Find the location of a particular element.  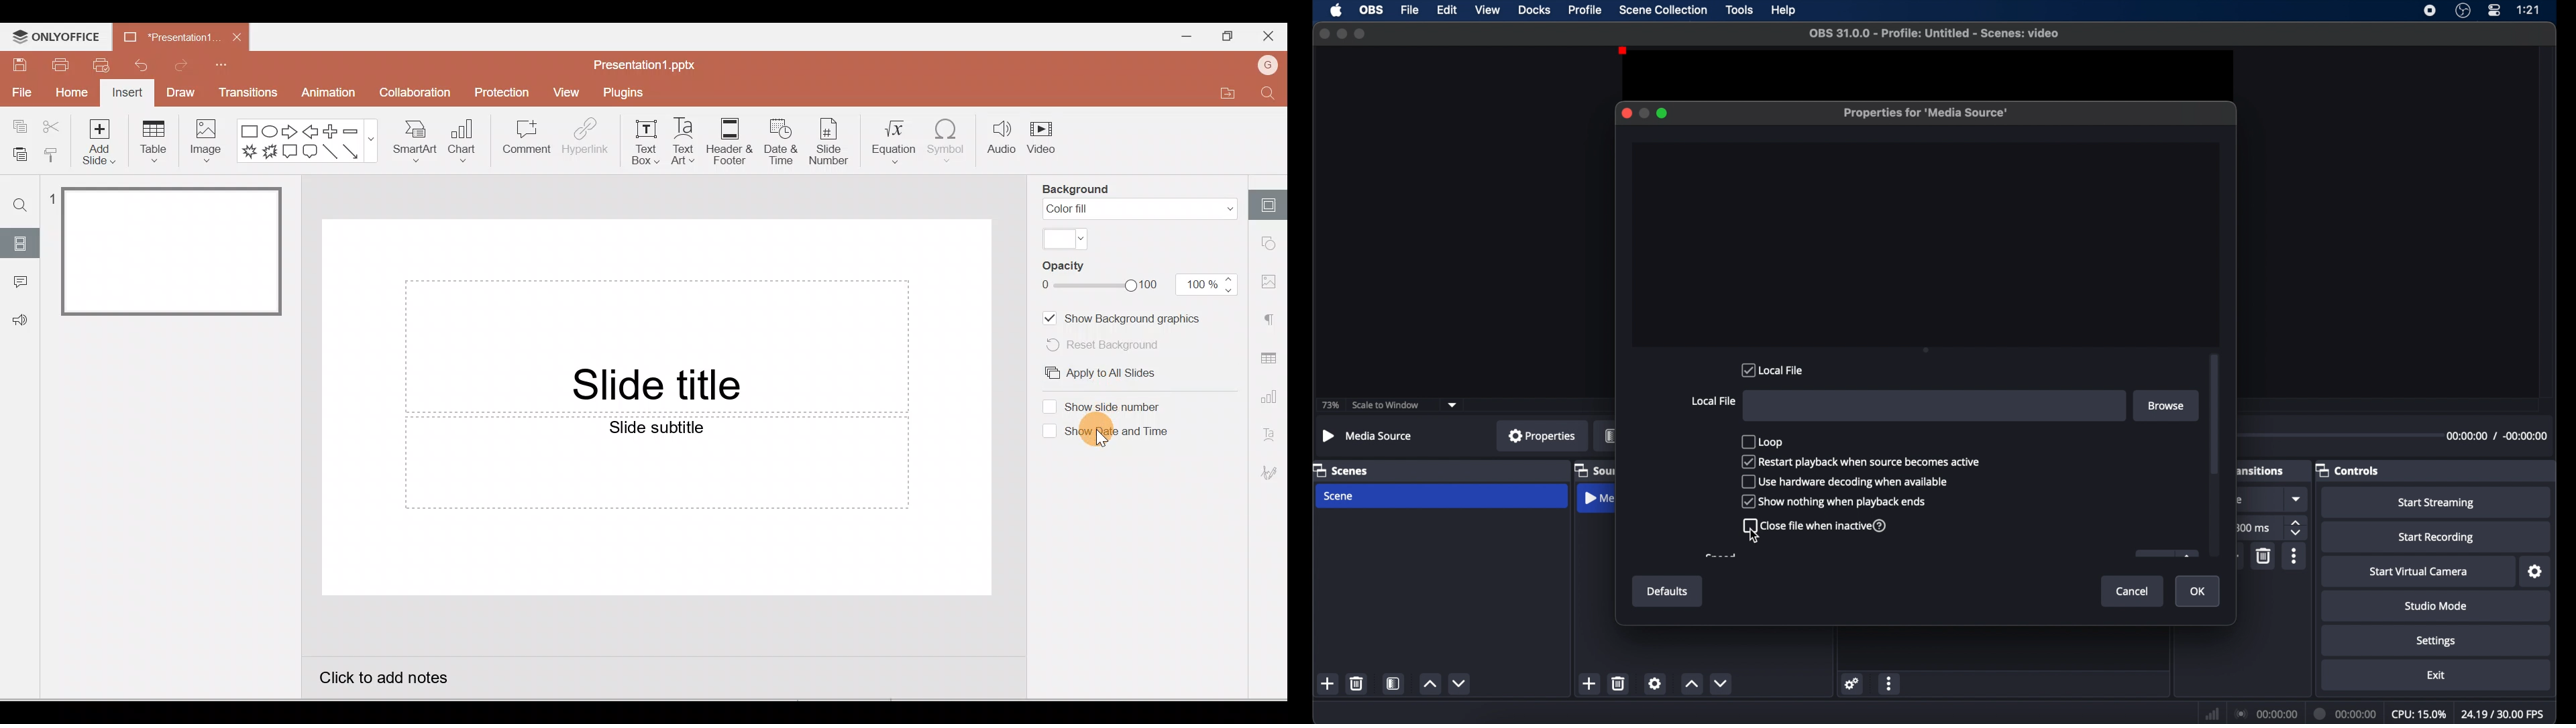

Paragraph settings is located at coordinates (1271, 318).